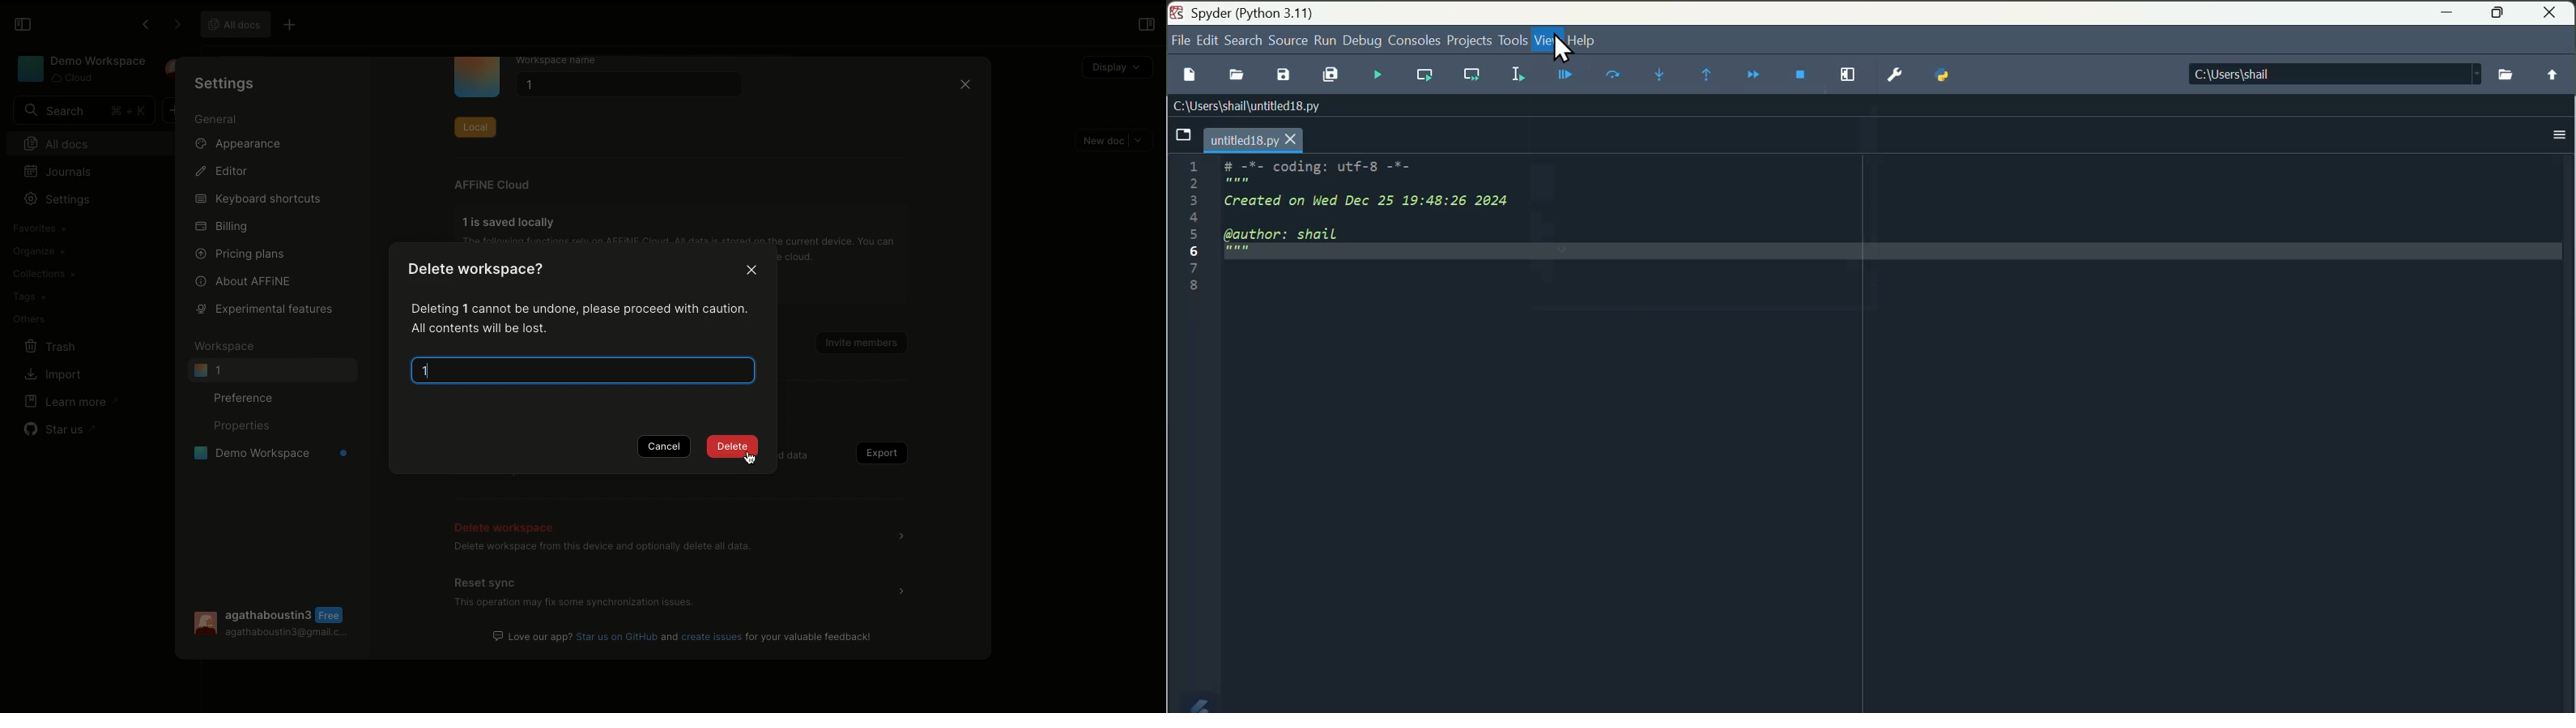 The height and width of the screenshot is (728, 2576). Describe the element at coordinates (1379, 74) in the screenshot. I see `Run file` at that location.